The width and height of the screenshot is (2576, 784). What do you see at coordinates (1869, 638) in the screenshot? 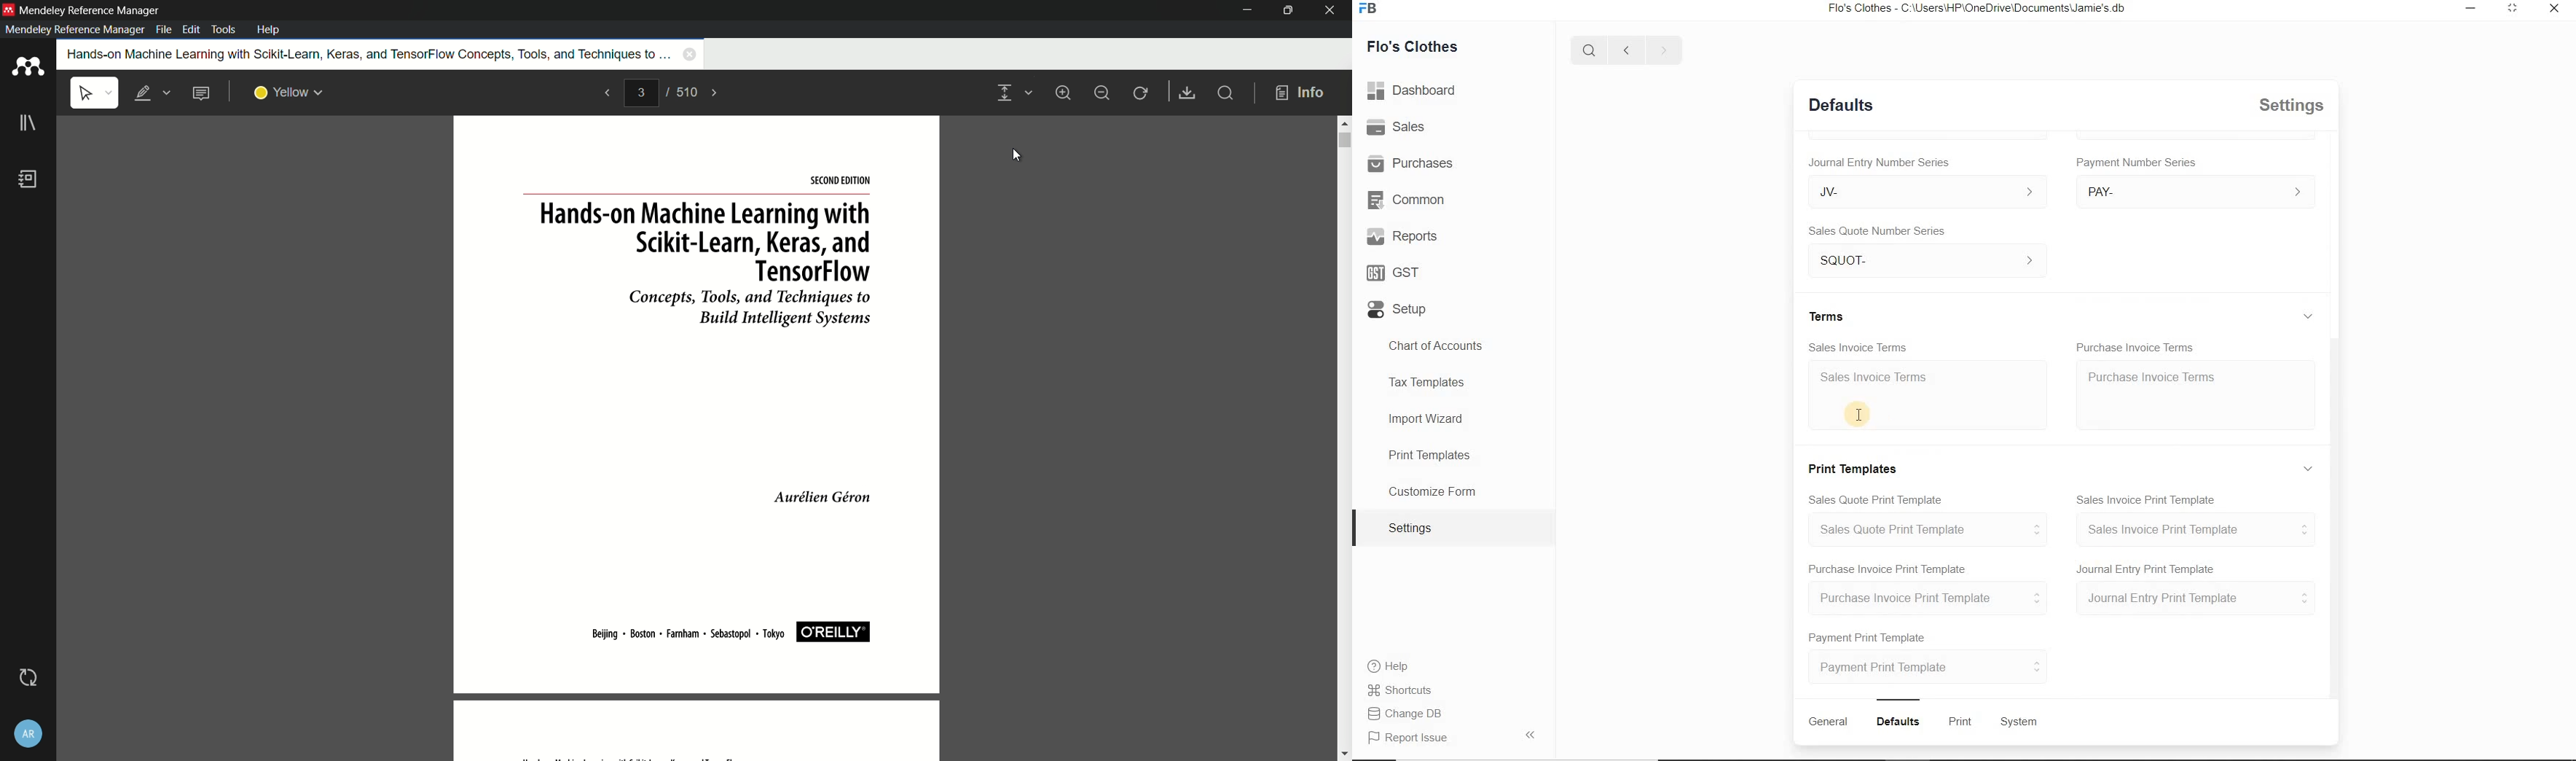
I see `Payment Print Template` at bounding box center [1869, 638].